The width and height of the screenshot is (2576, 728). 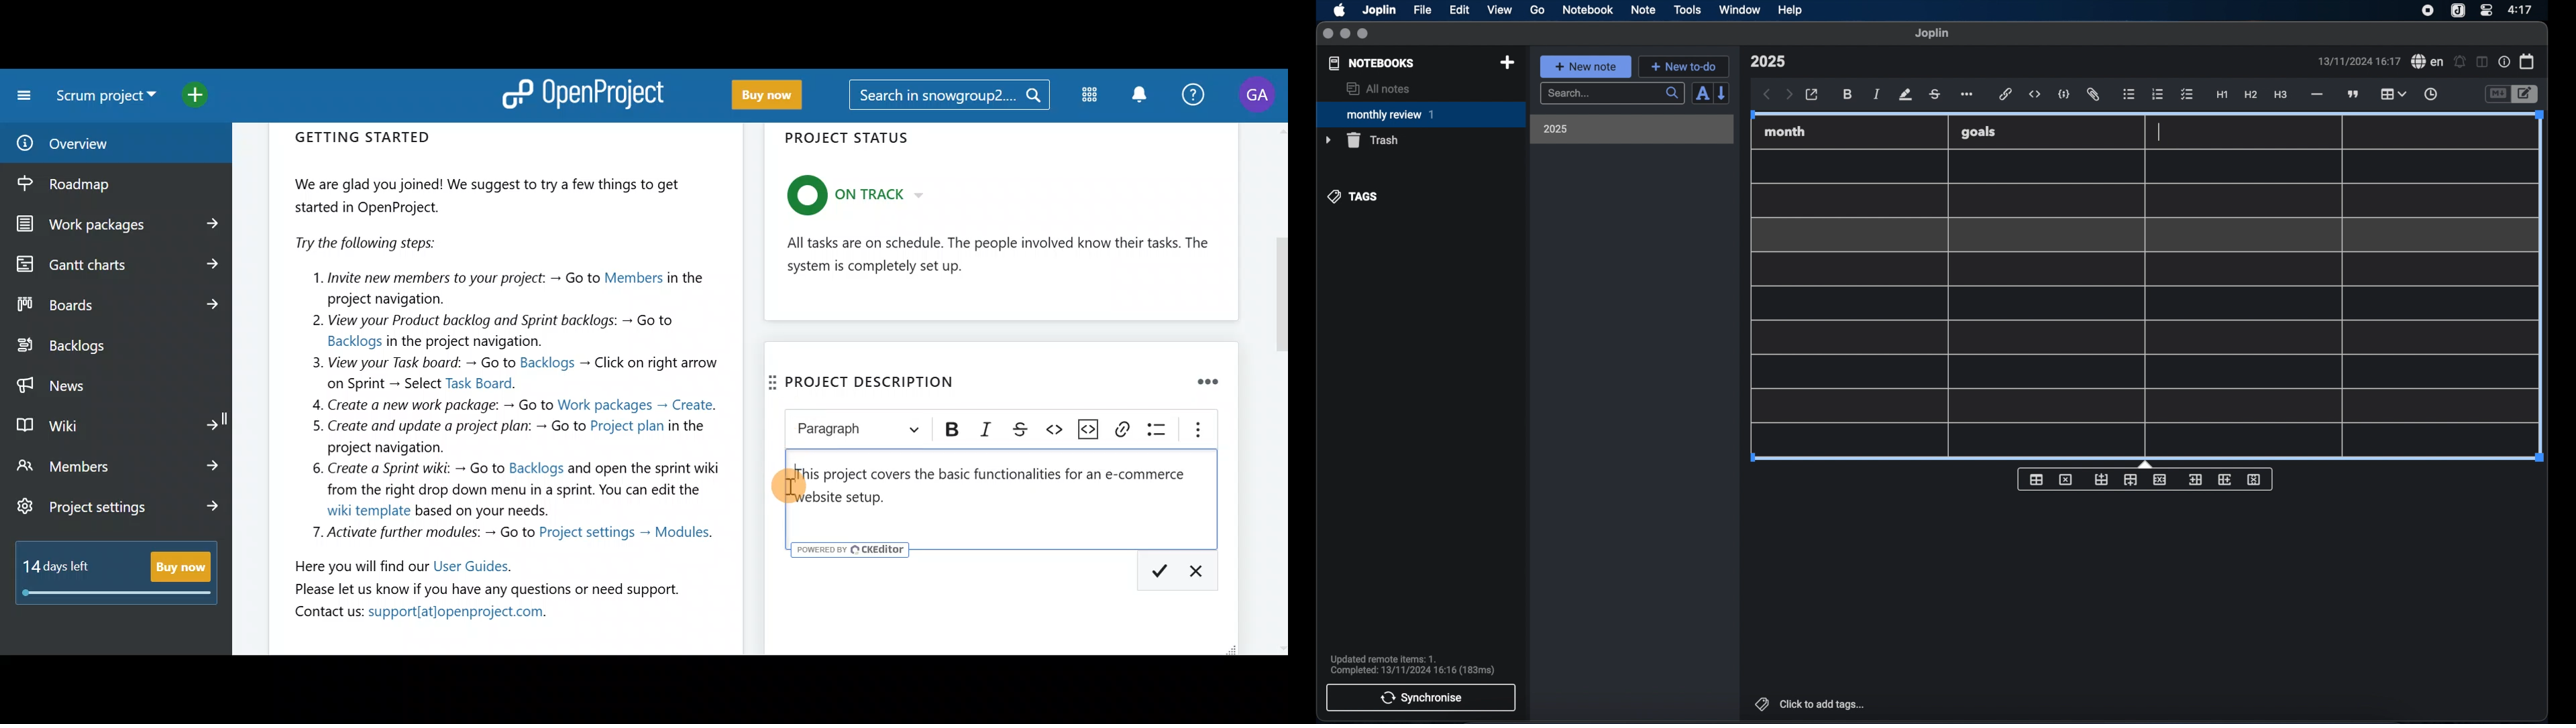 I want to click on toggle editor layout, so click(x=2483, y=62).